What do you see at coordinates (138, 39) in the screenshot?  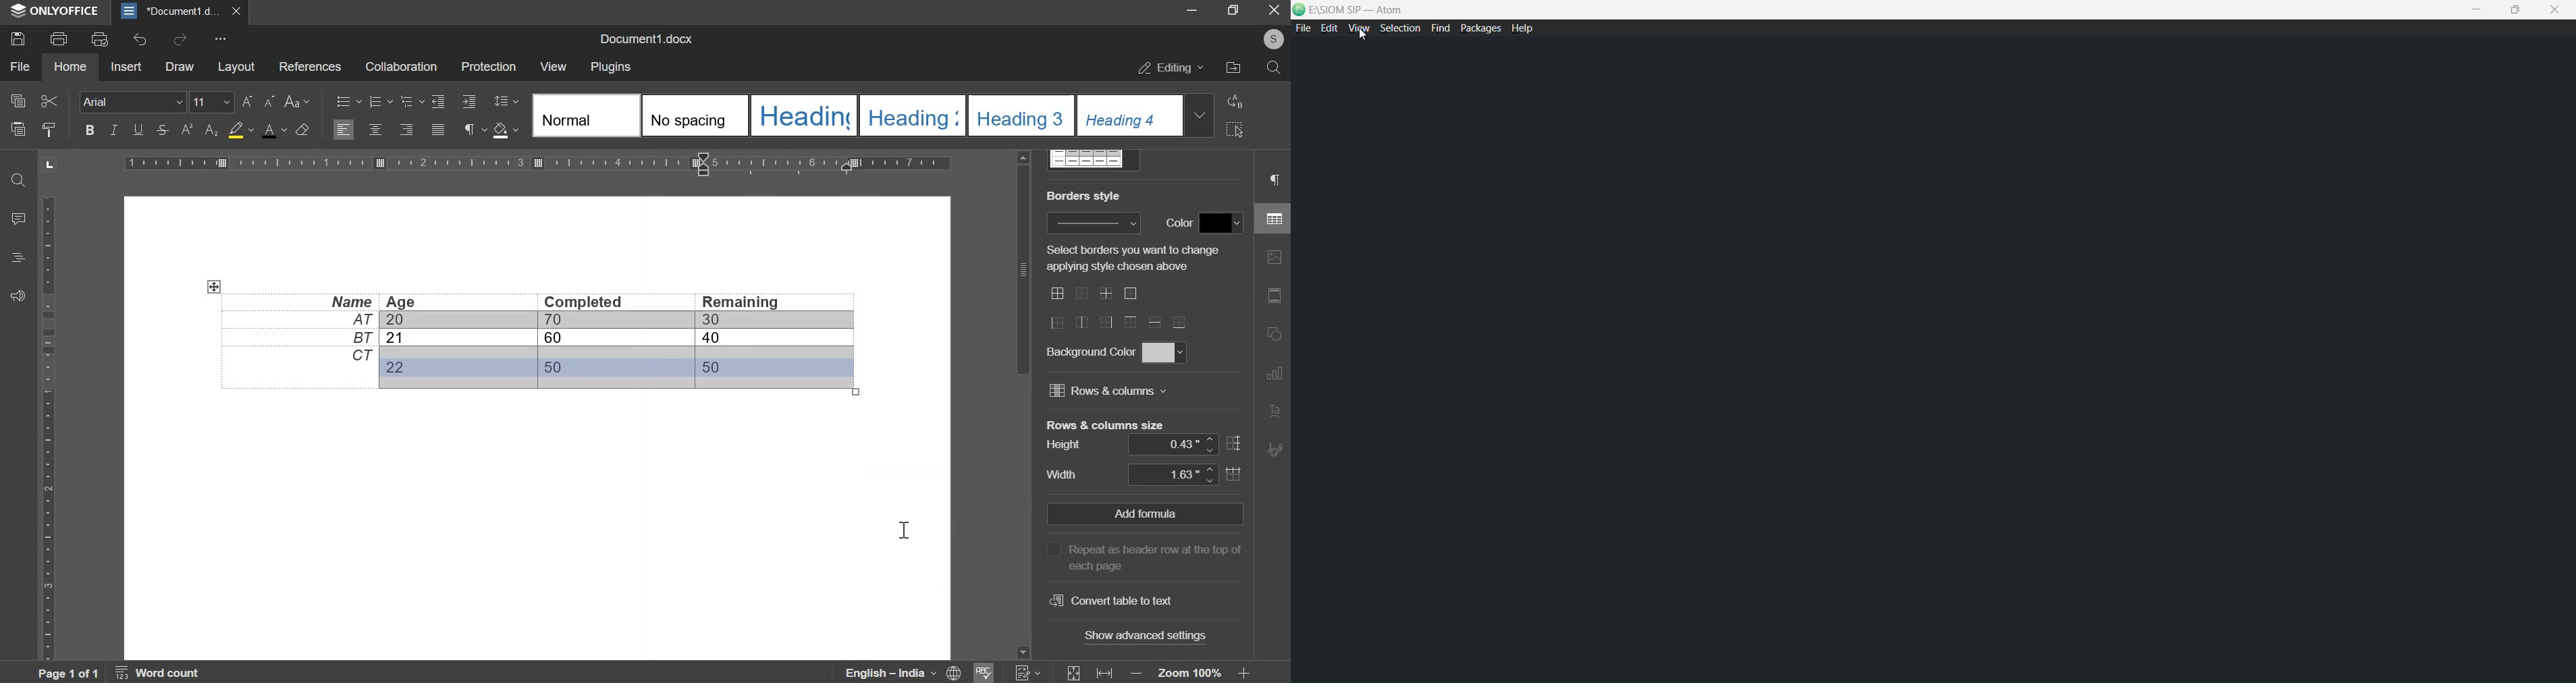 I see `undo` at bounding box center [138, 39].